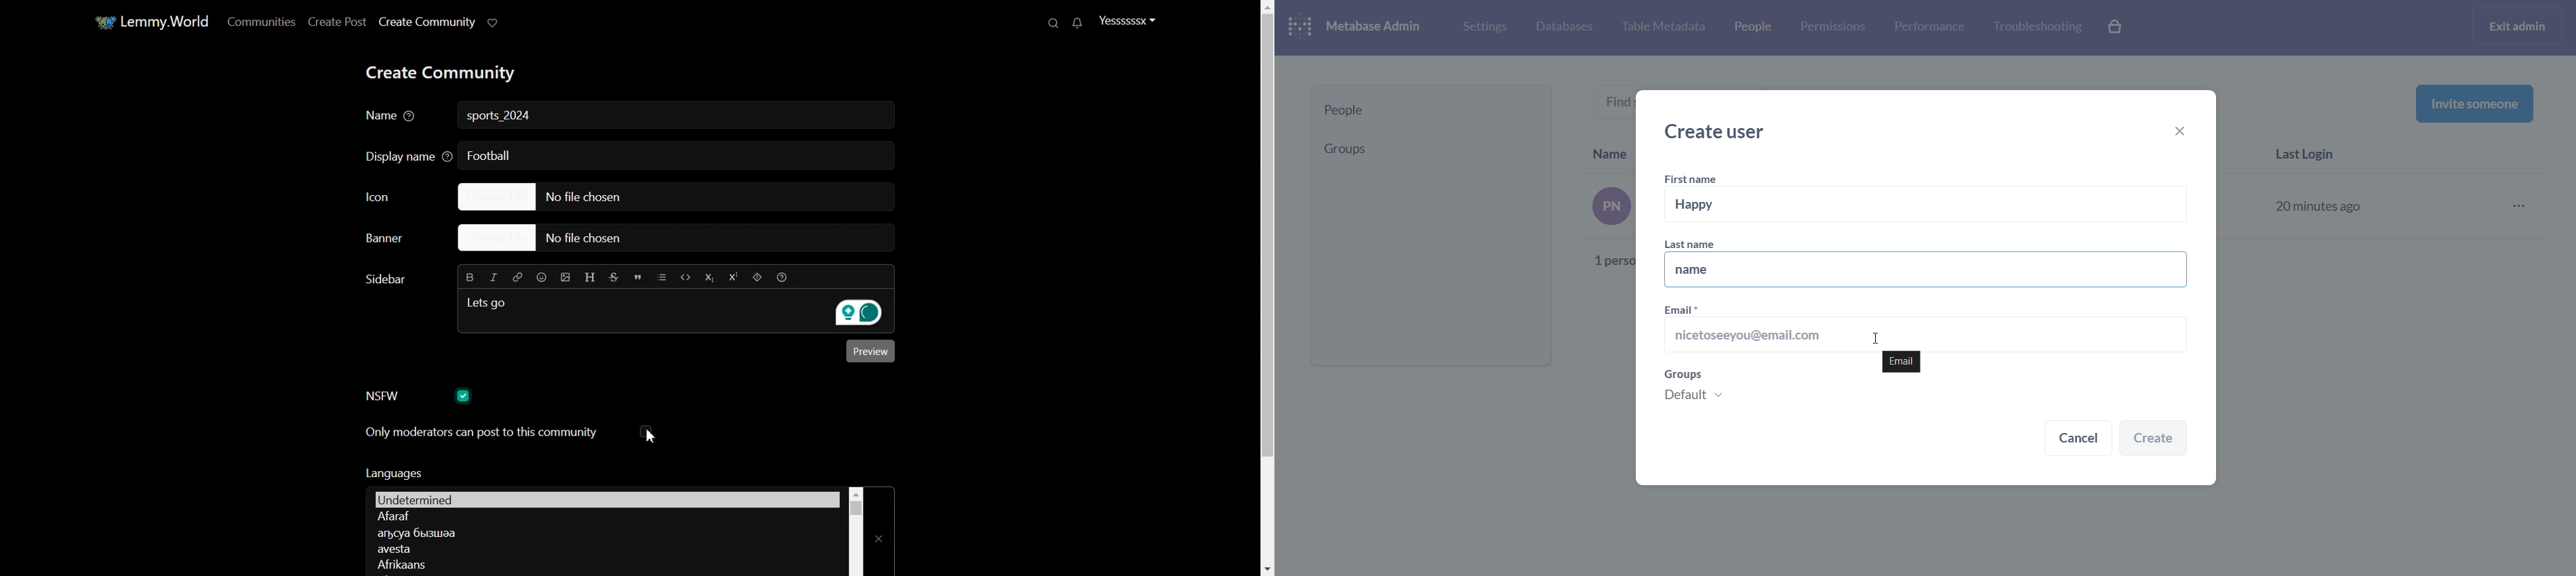 The image size is (2576, 588). What do you see at coordinates (336, 21) in the screenshot?
I see `Create Post` at bounding box center [336, 21].